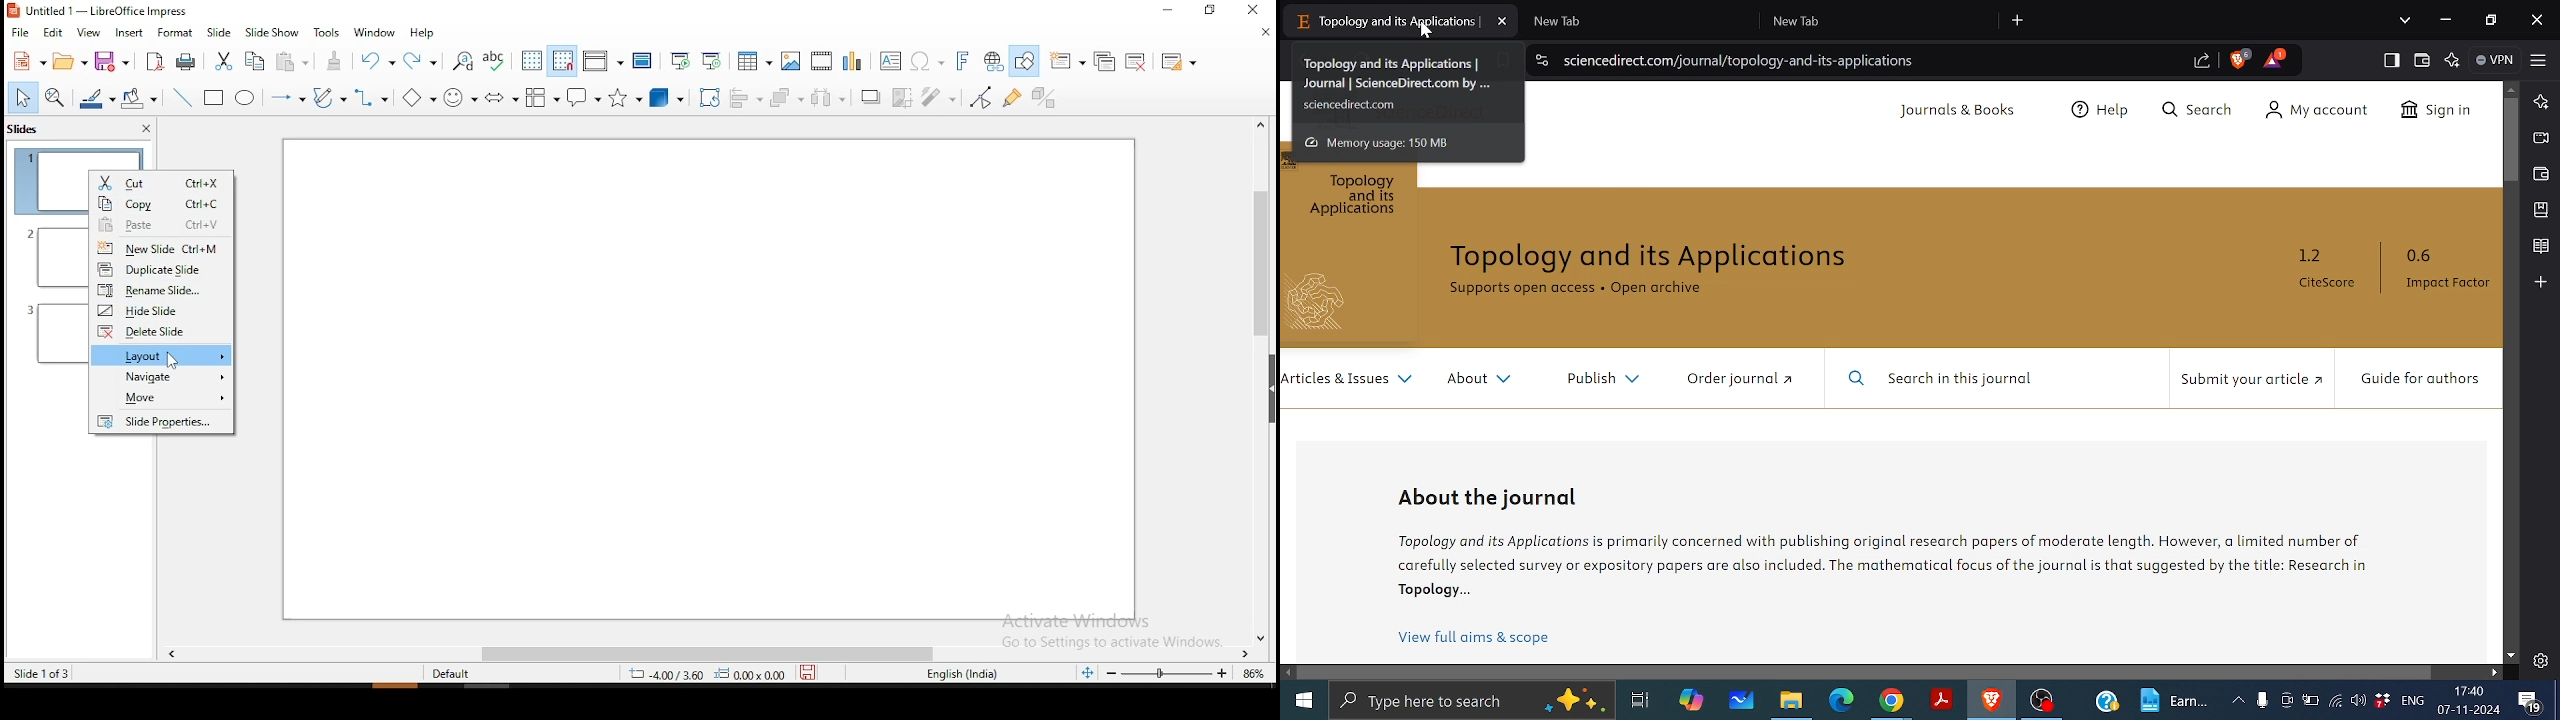 The height and width of the screenshot is (728, 2576). Describe the element at coordinates (984, 96) in the screenshot. I see `toggle point edit mode` at that location.